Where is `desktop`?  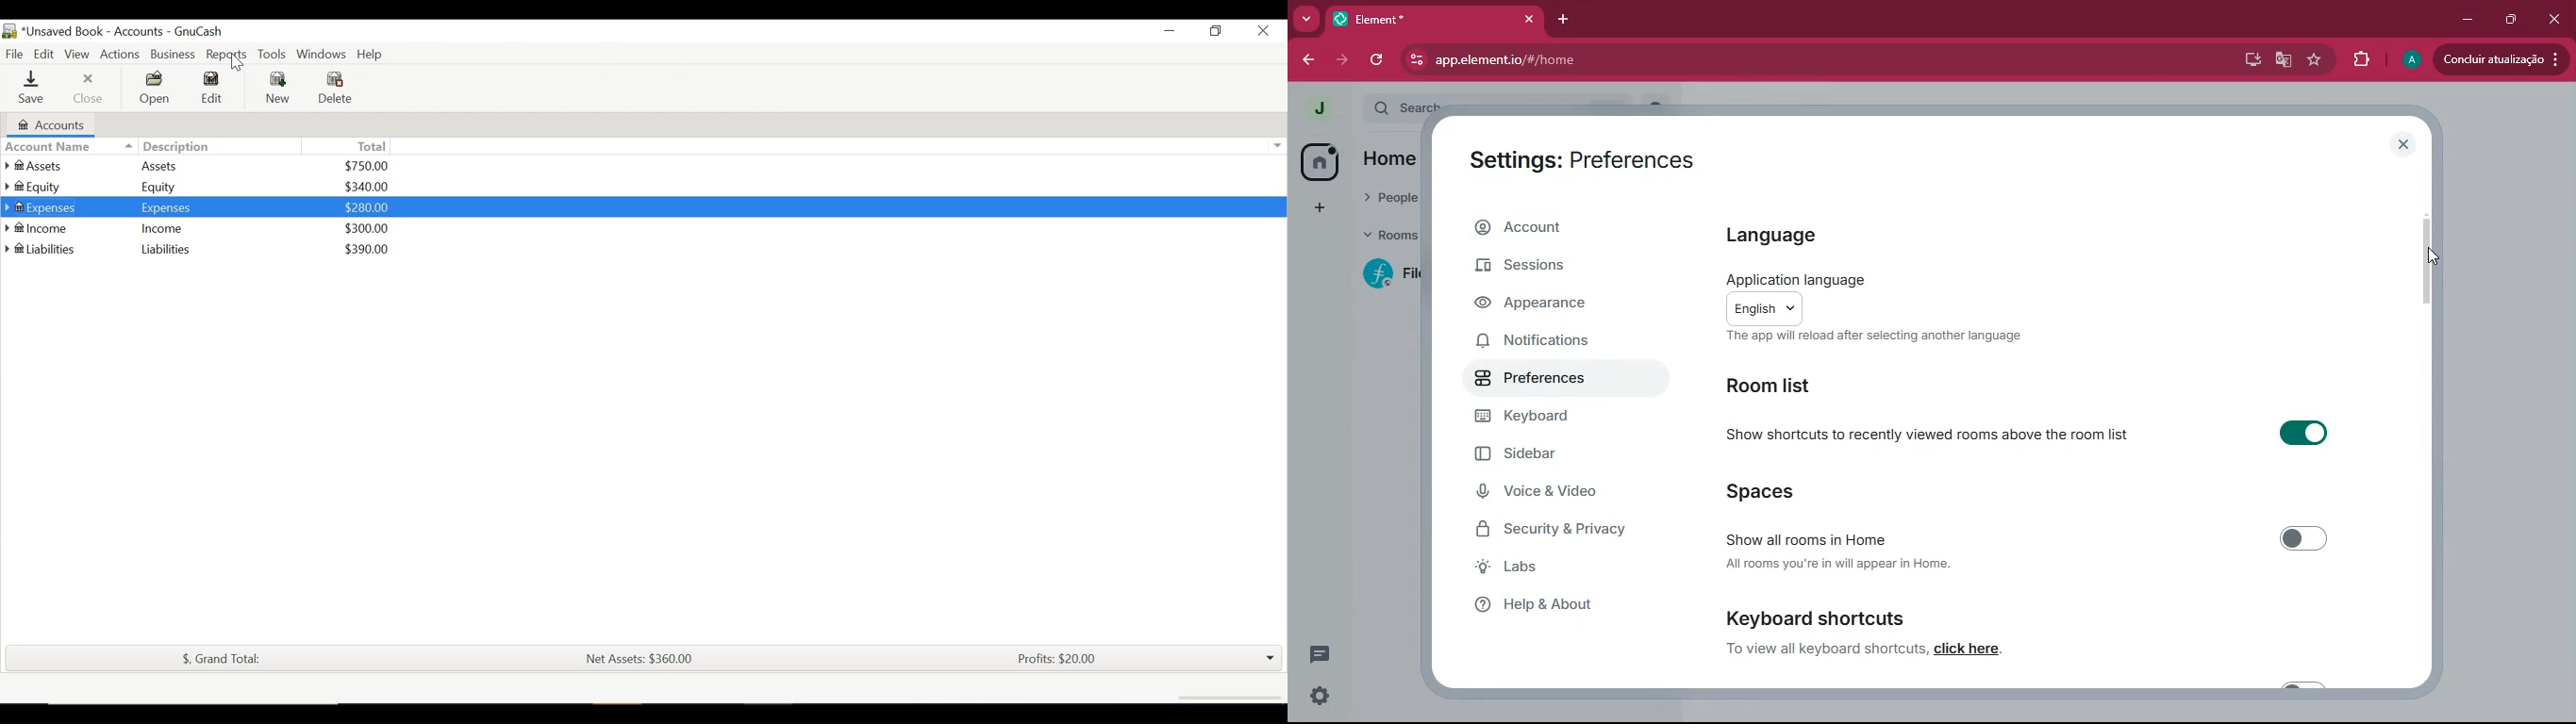 desktop is located at coordinates (2251, 59).